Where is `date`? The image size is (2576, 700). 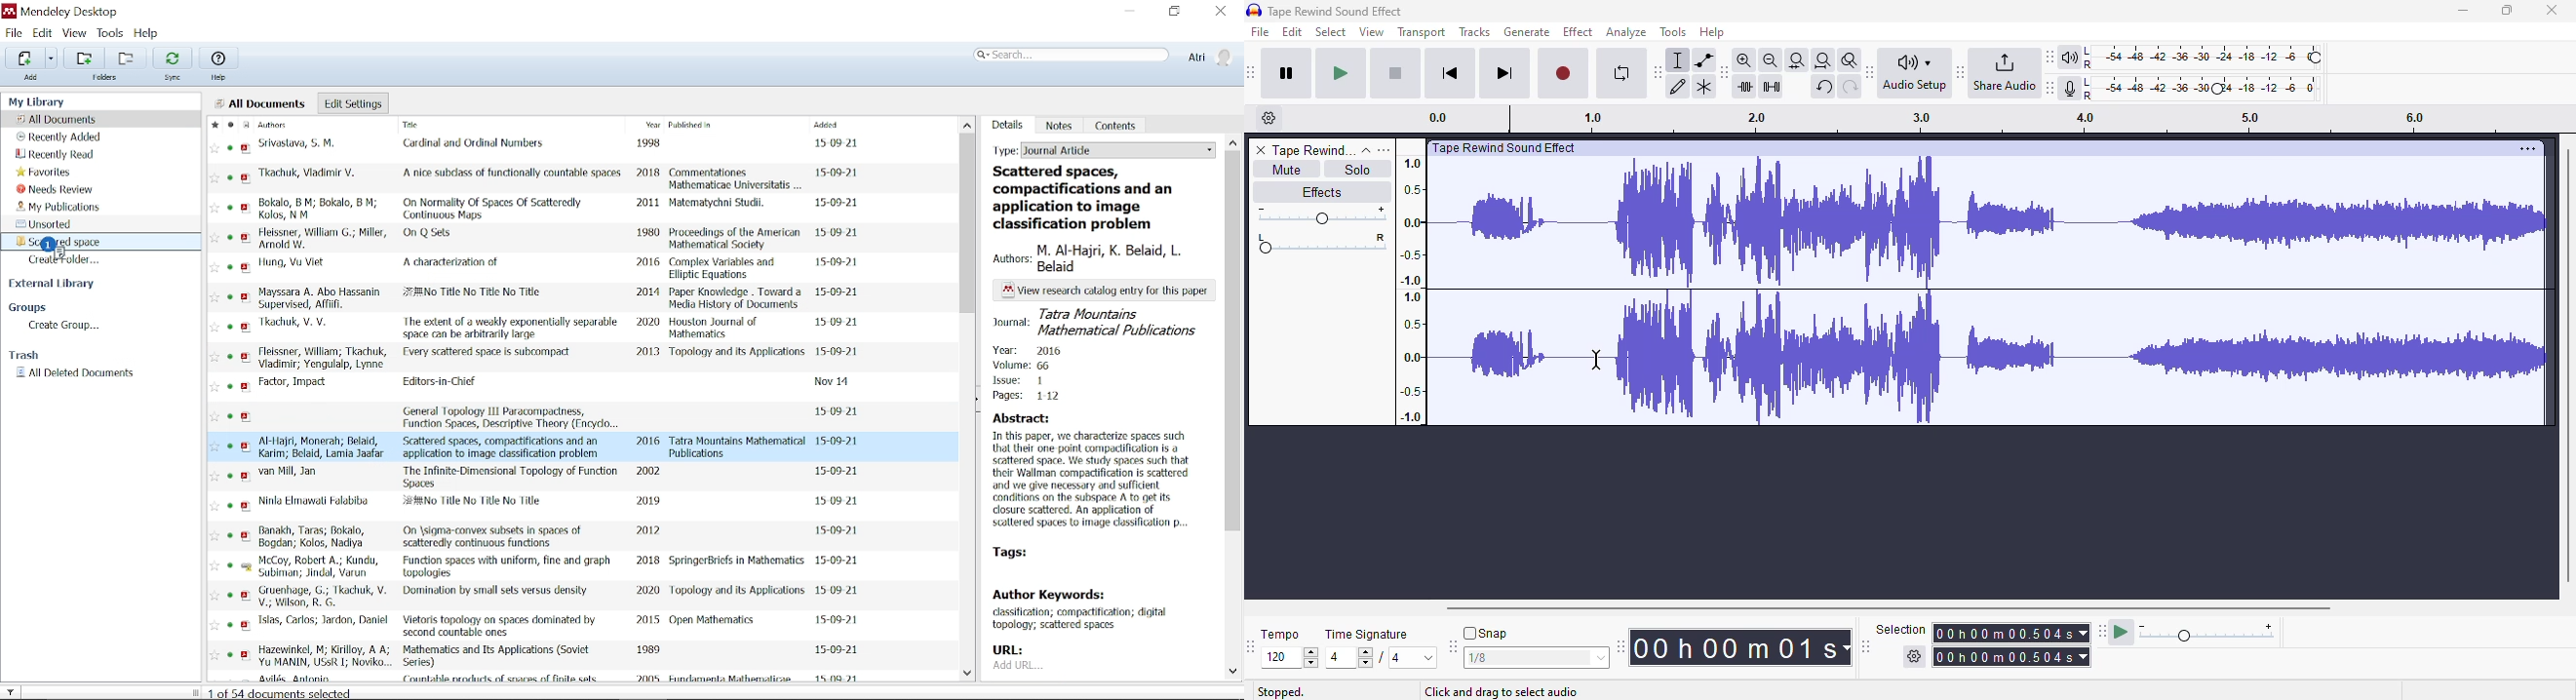
date is located at coordinates (838, 472).